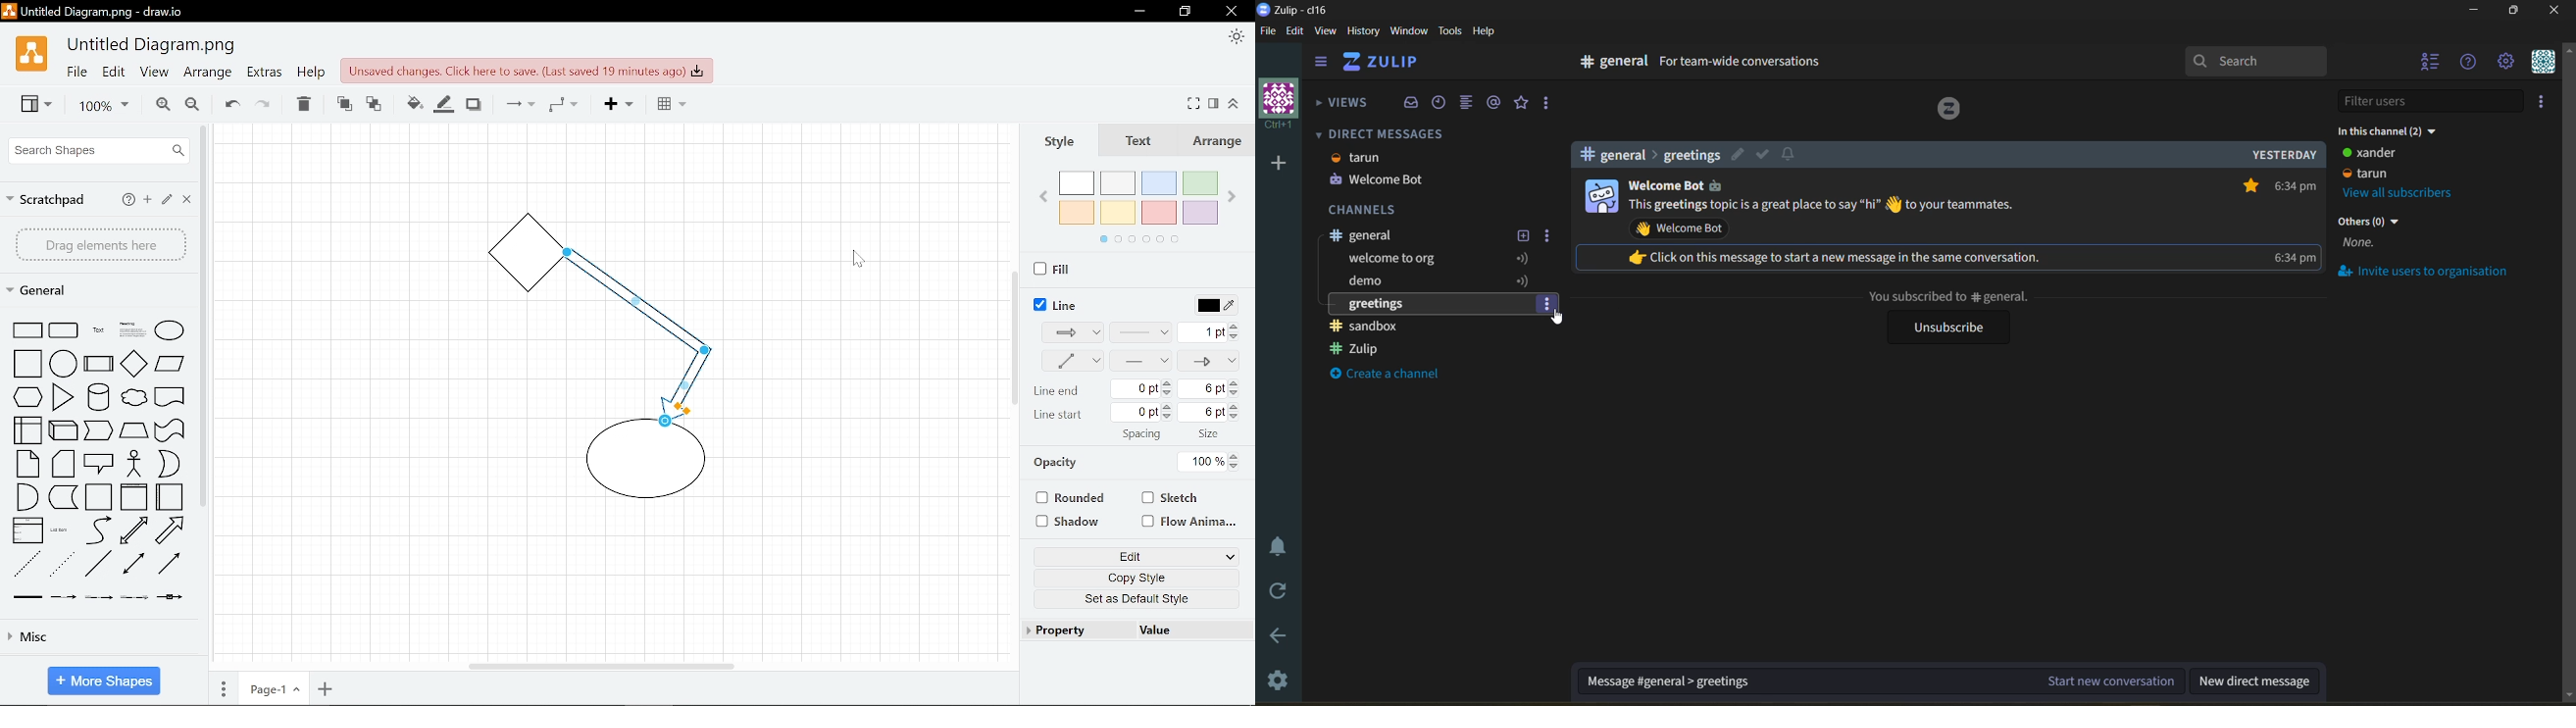  Describe the element at coordinates (1141, 363) in the screenshot. I see `dash symbol` at that location.